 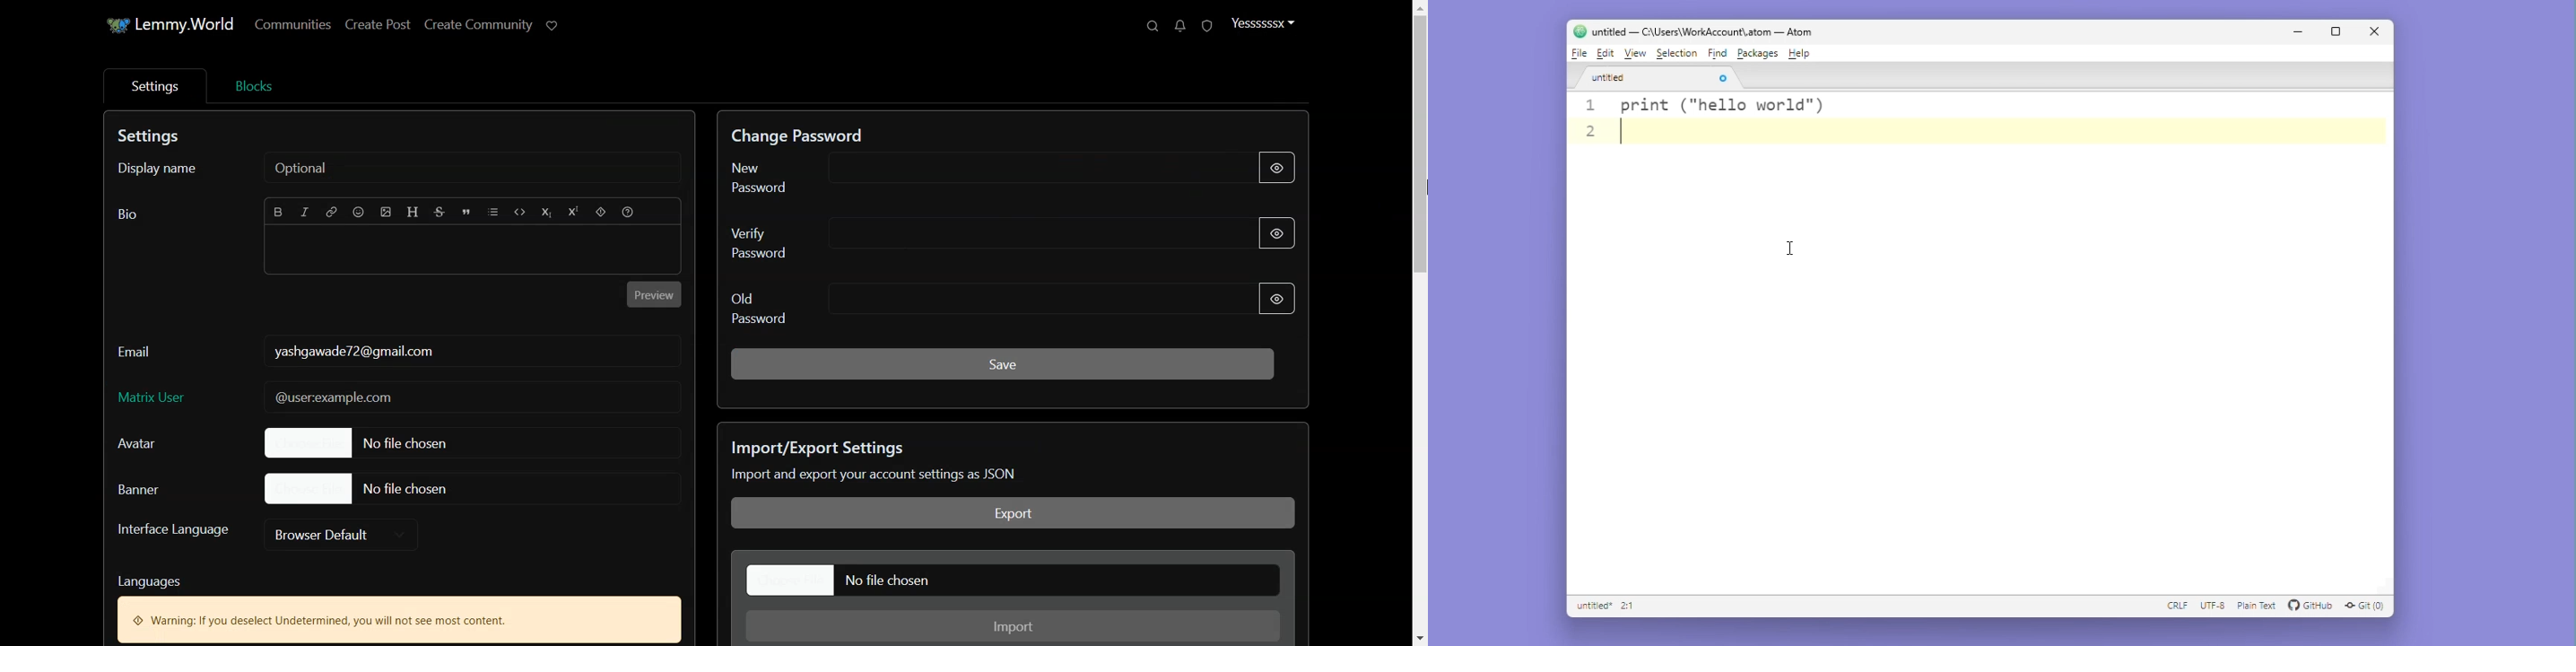 I want to click on Home page, so click(x=168, y=25).